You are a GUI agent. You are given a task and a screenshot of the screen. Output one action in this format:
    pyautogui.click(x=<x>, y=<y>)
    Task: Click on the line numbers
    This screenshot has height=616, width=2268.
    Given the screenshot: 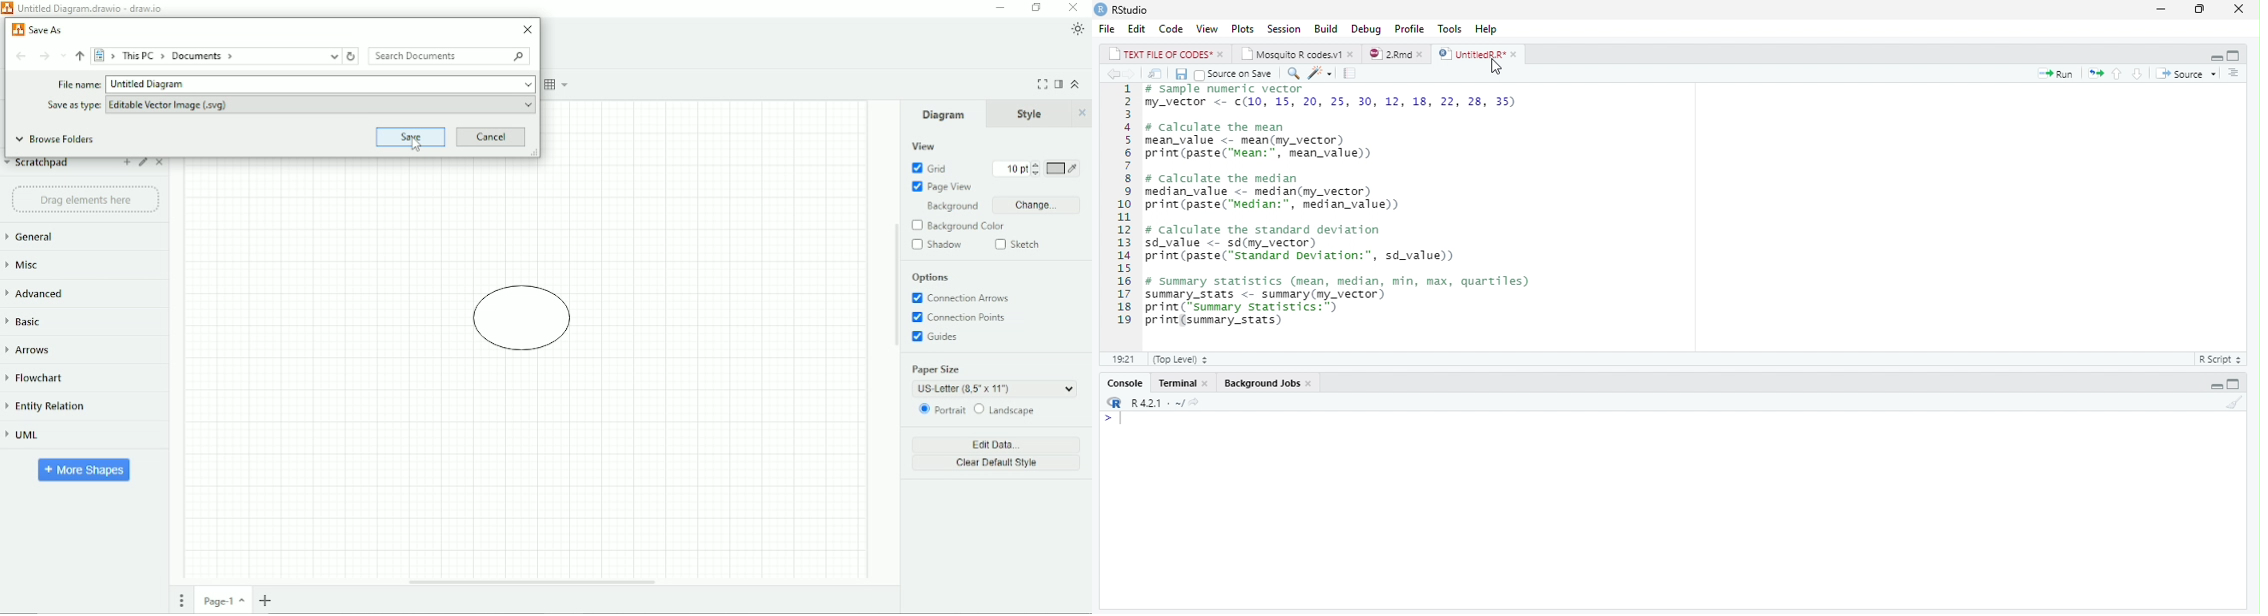 What is the action you would take?
    pyautogui.click(x=1120, y=204)
    